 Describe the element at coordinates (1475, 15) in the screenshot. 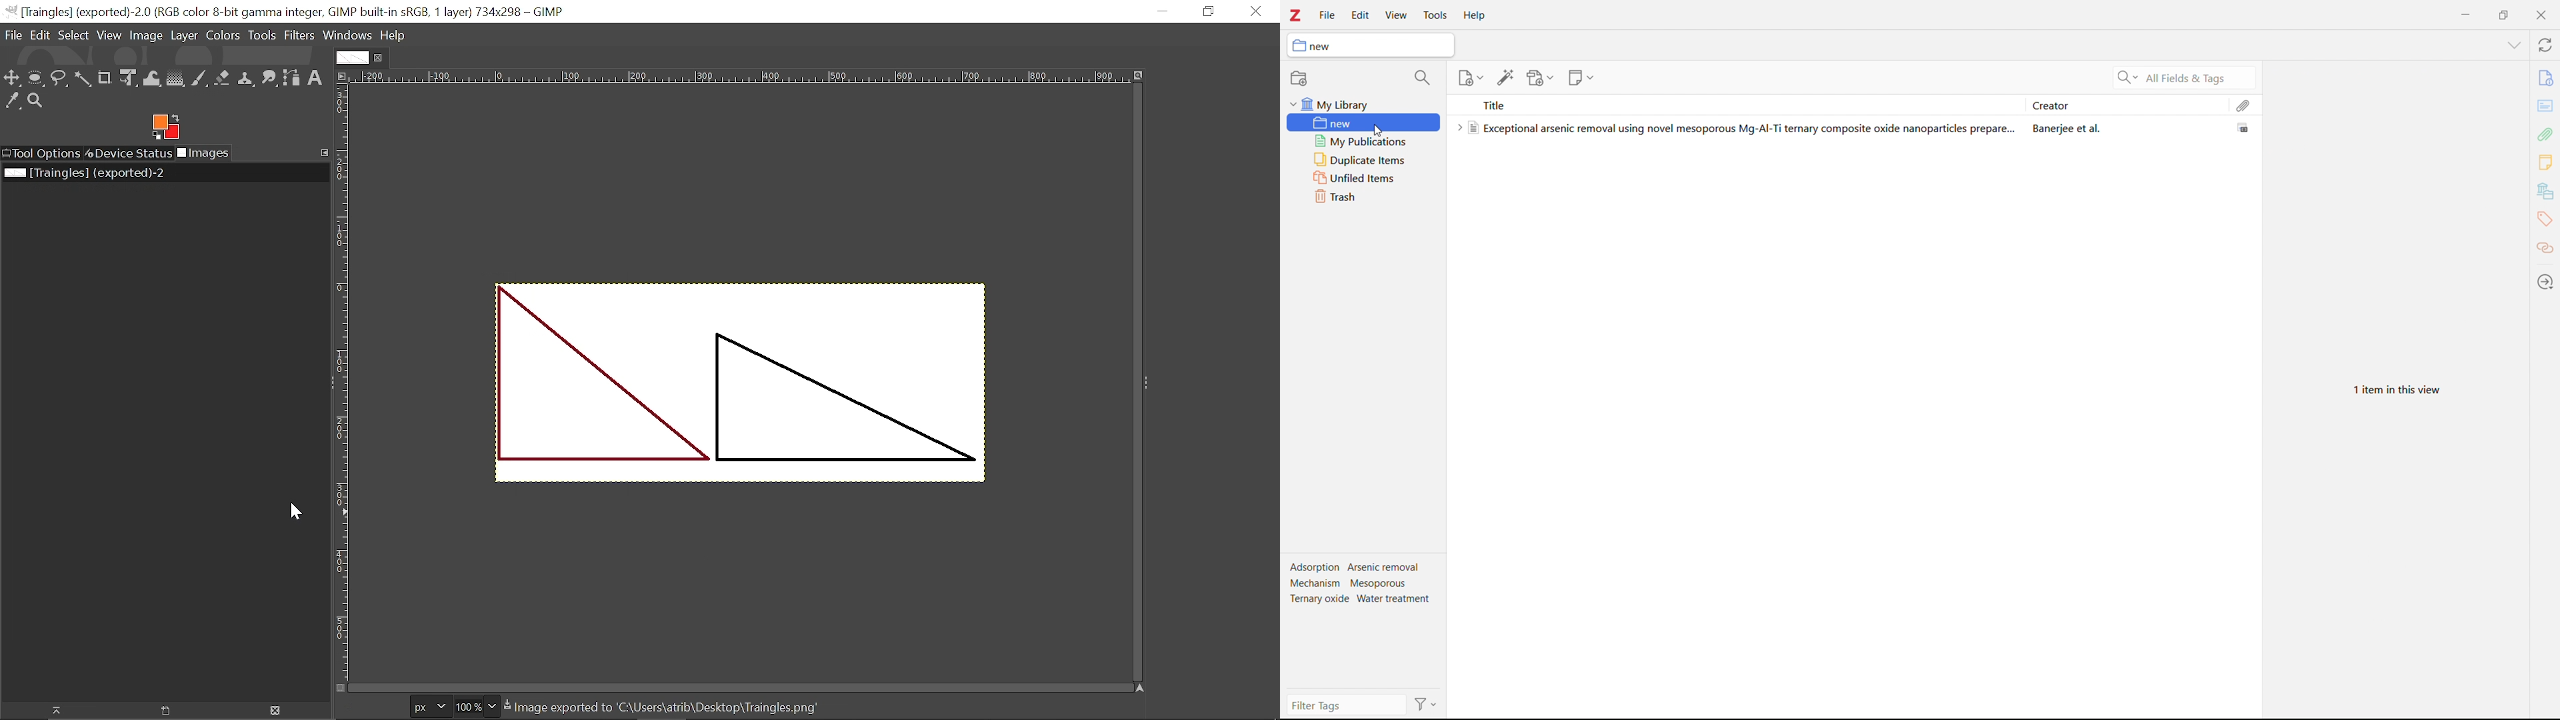

I see `help` at that location.